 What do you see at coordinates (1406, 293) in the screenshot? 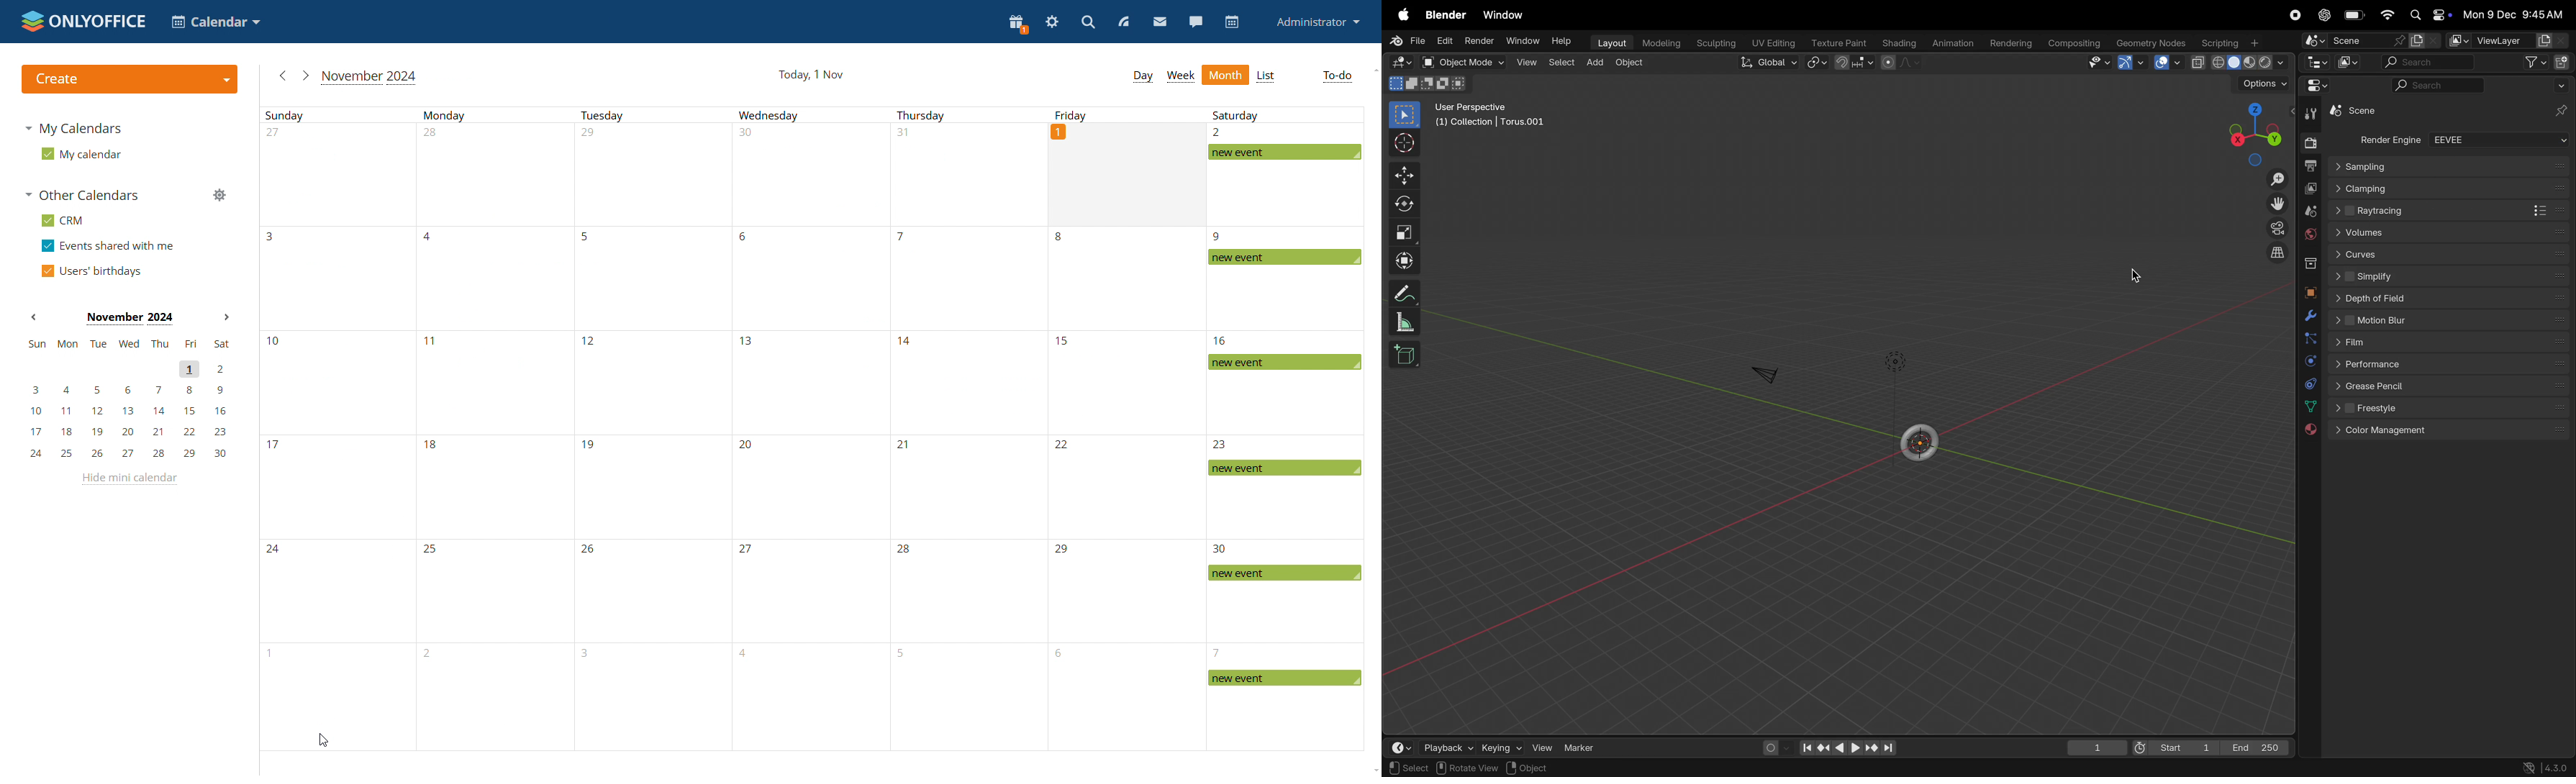
I see `Annotate` at bounding box center [1406, 293].